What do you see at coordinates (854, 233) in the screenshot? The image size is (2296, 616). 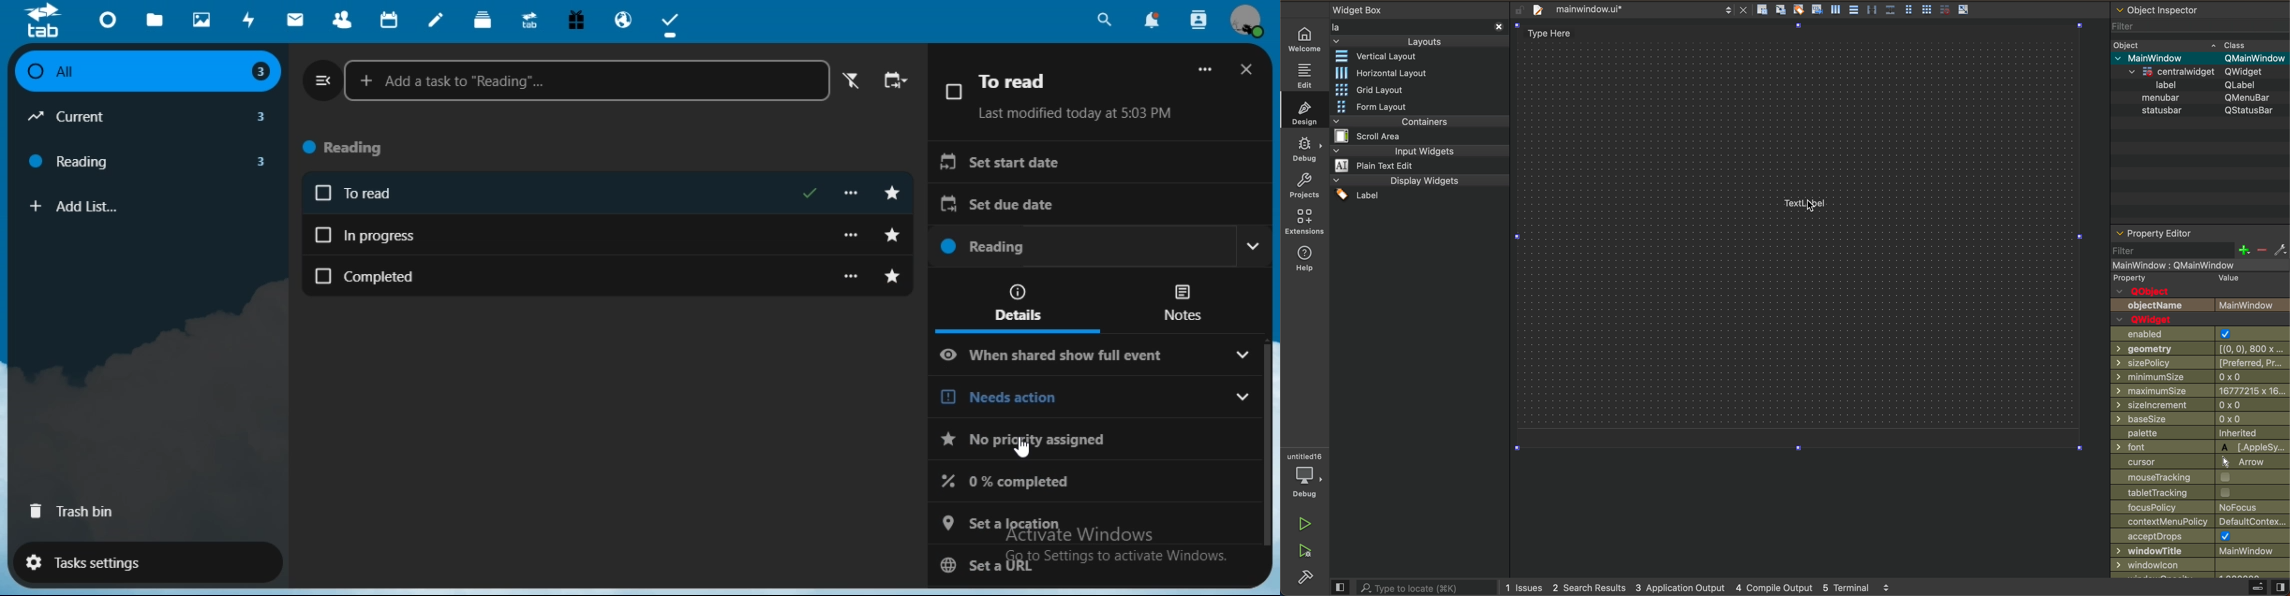 I see `more` at bounding box center [854, 233].